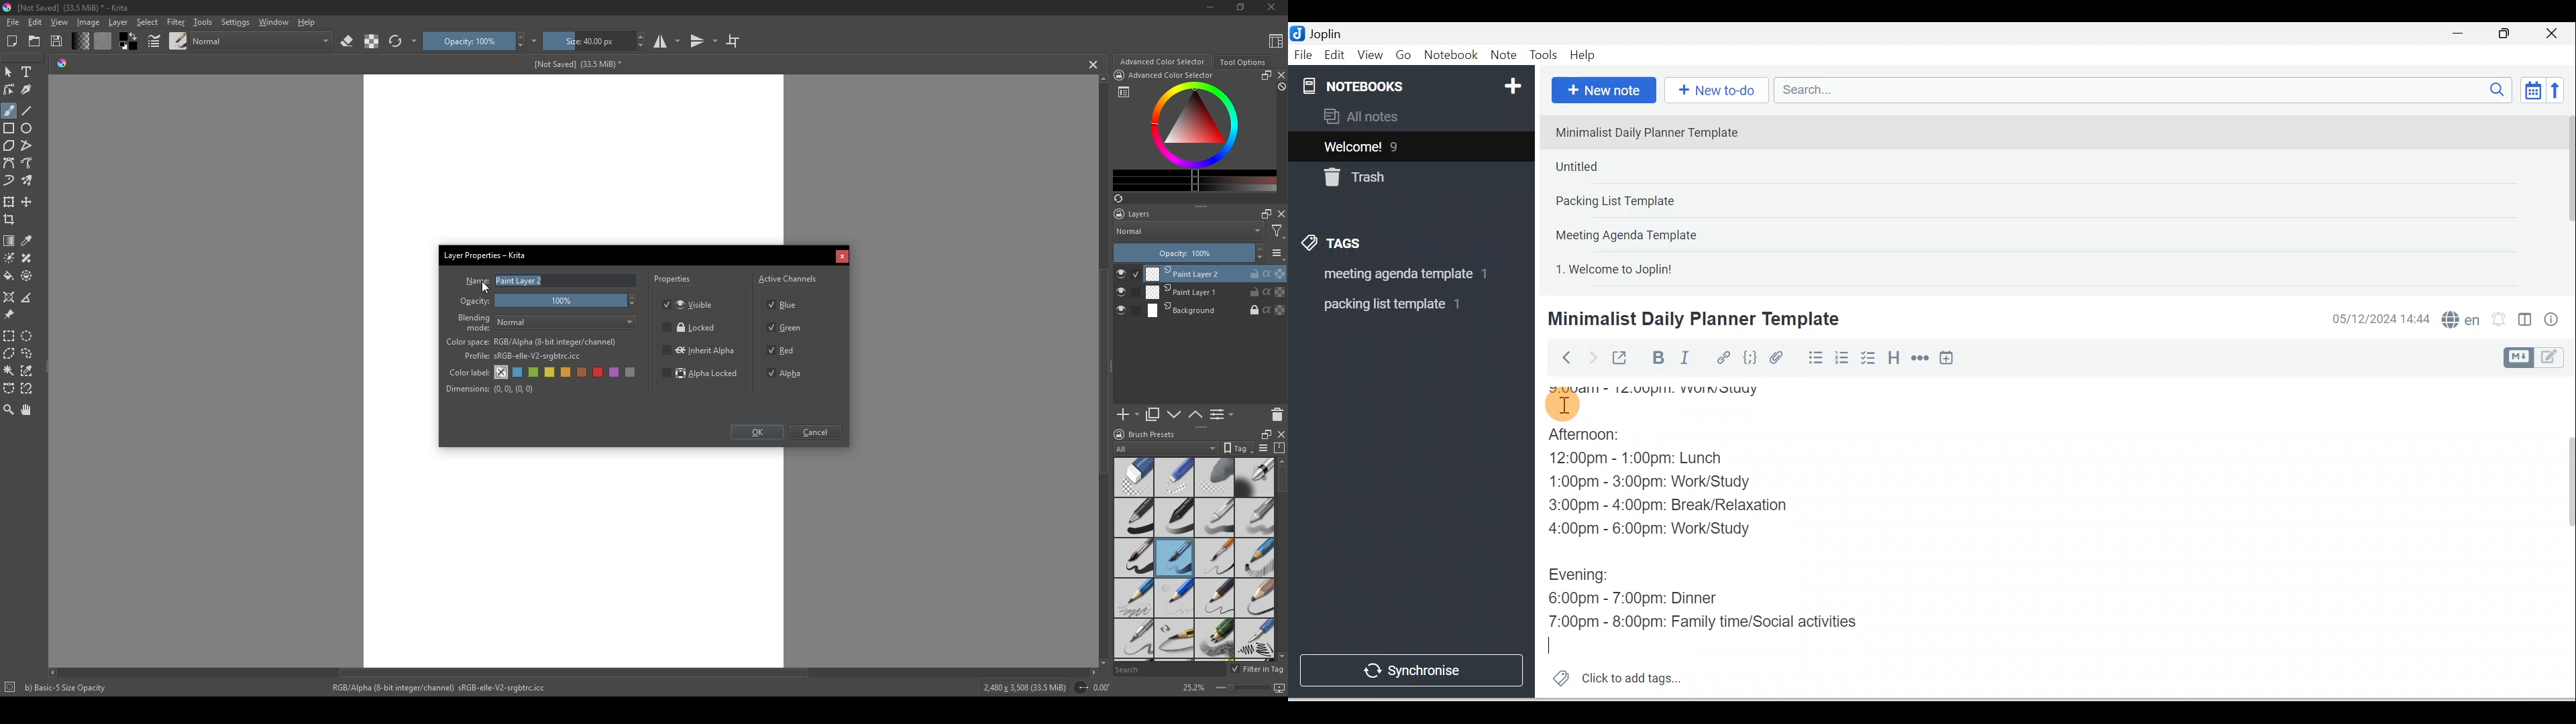 This screenshot has height=728, width=2576. I want to click on change color, so click(1195, 180).